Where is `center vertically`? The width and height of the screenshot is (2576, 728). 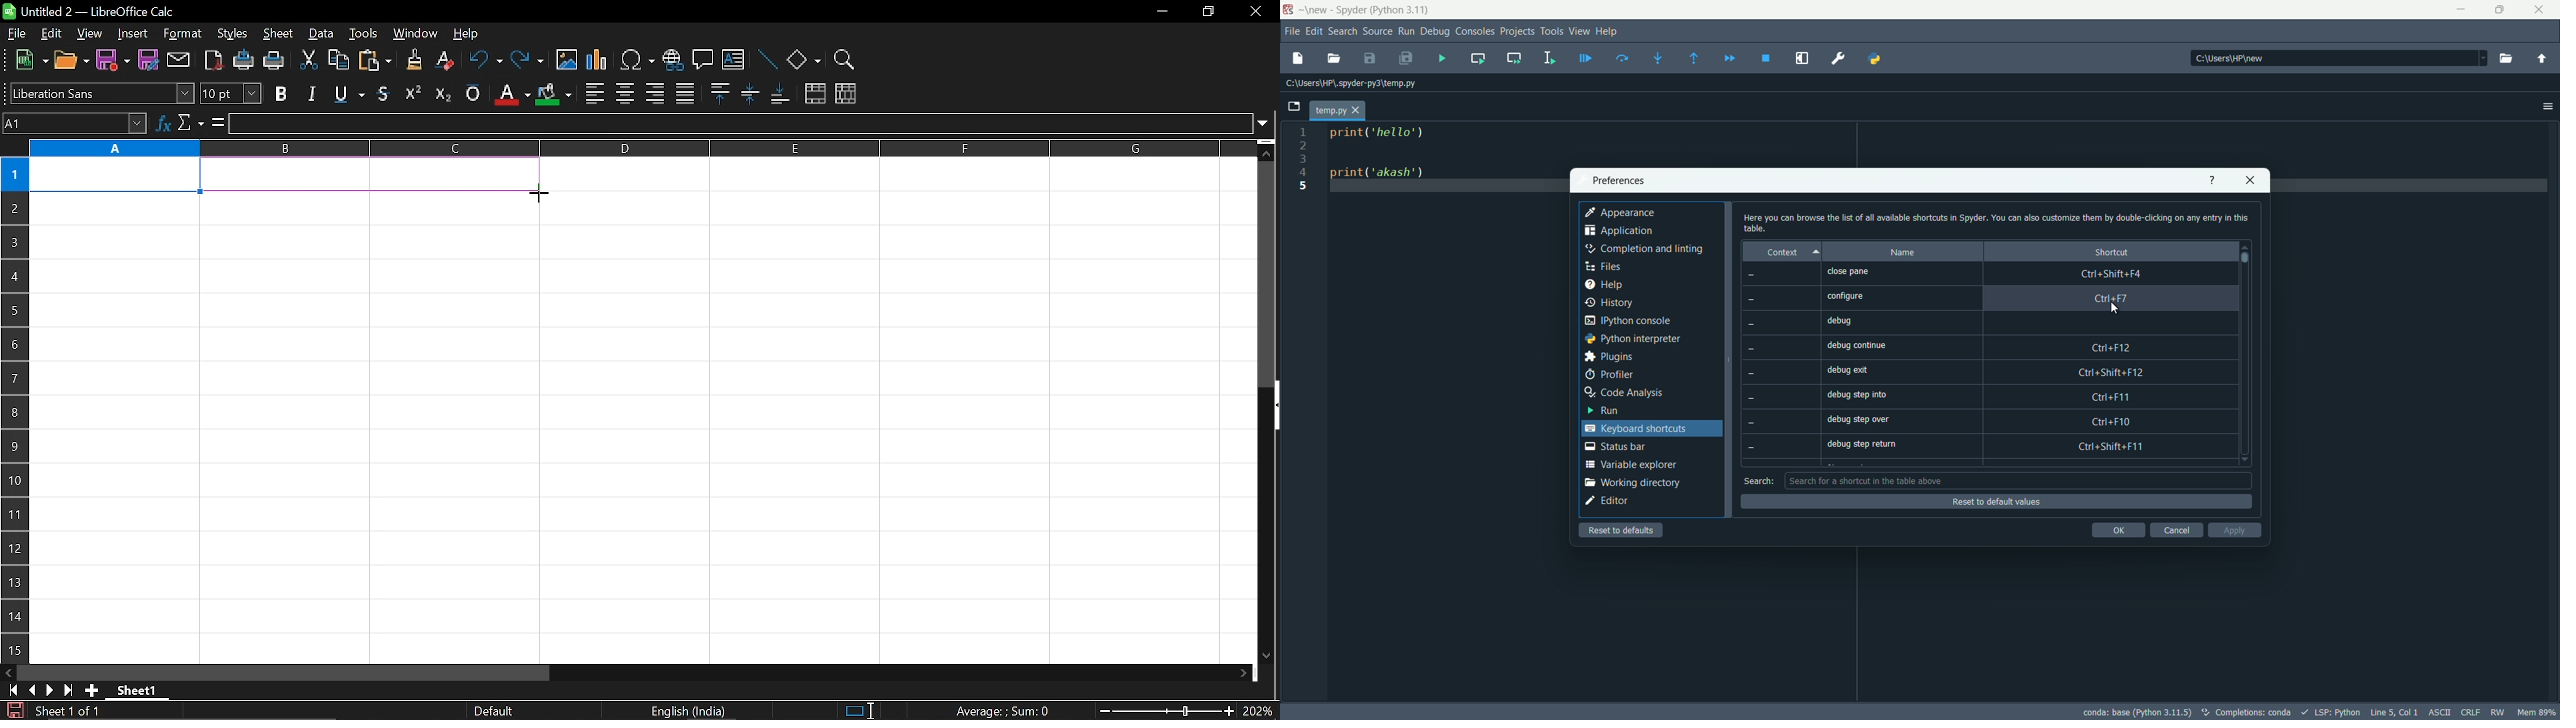 center vertically is located at coordinates (750, 95).